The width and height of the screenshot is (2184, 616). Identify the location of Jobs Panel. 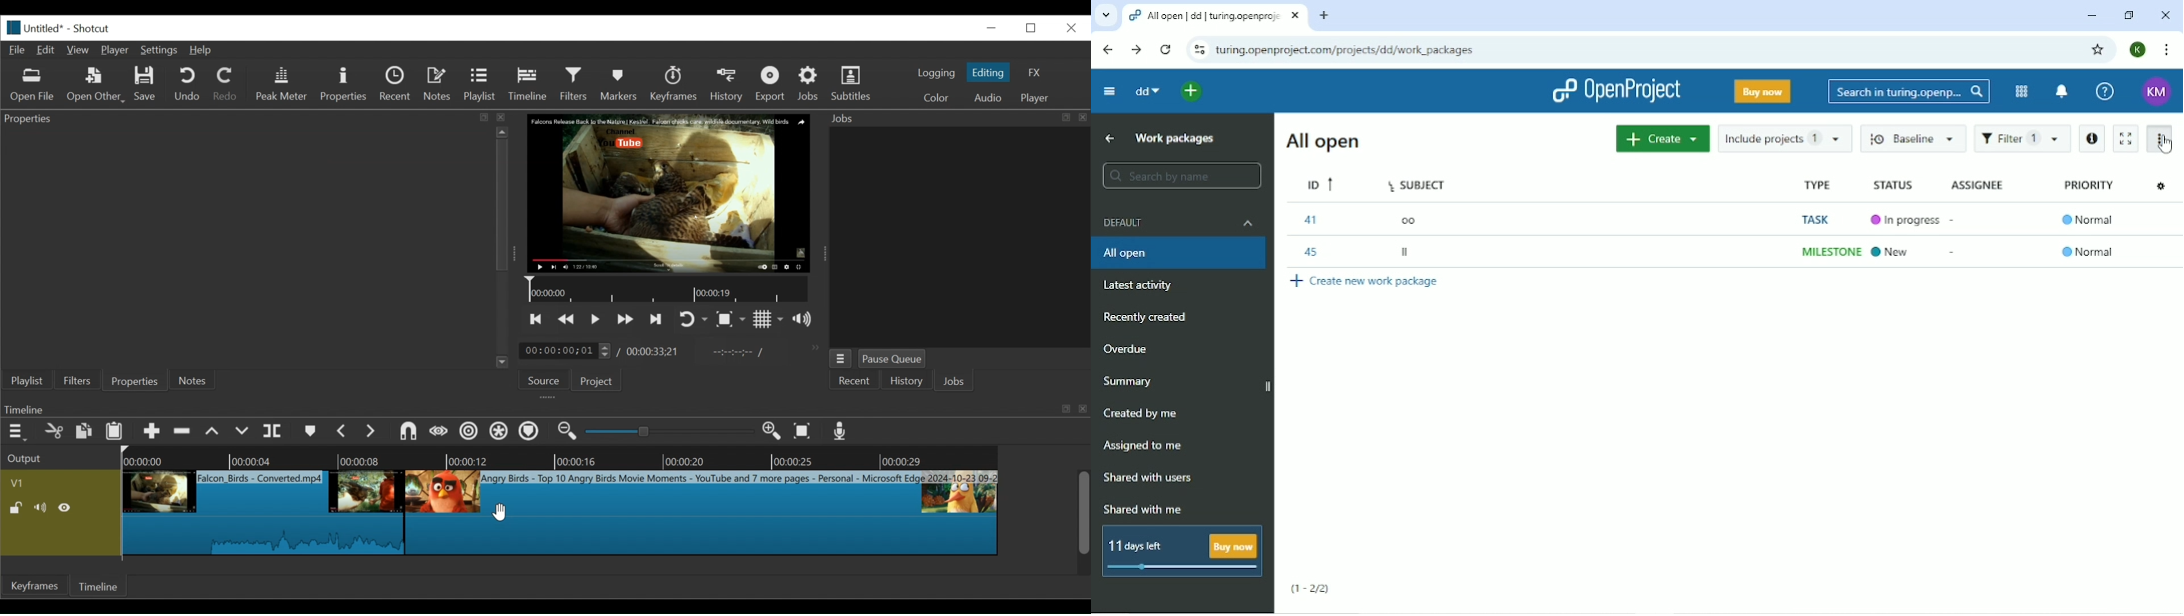
(957, 118).